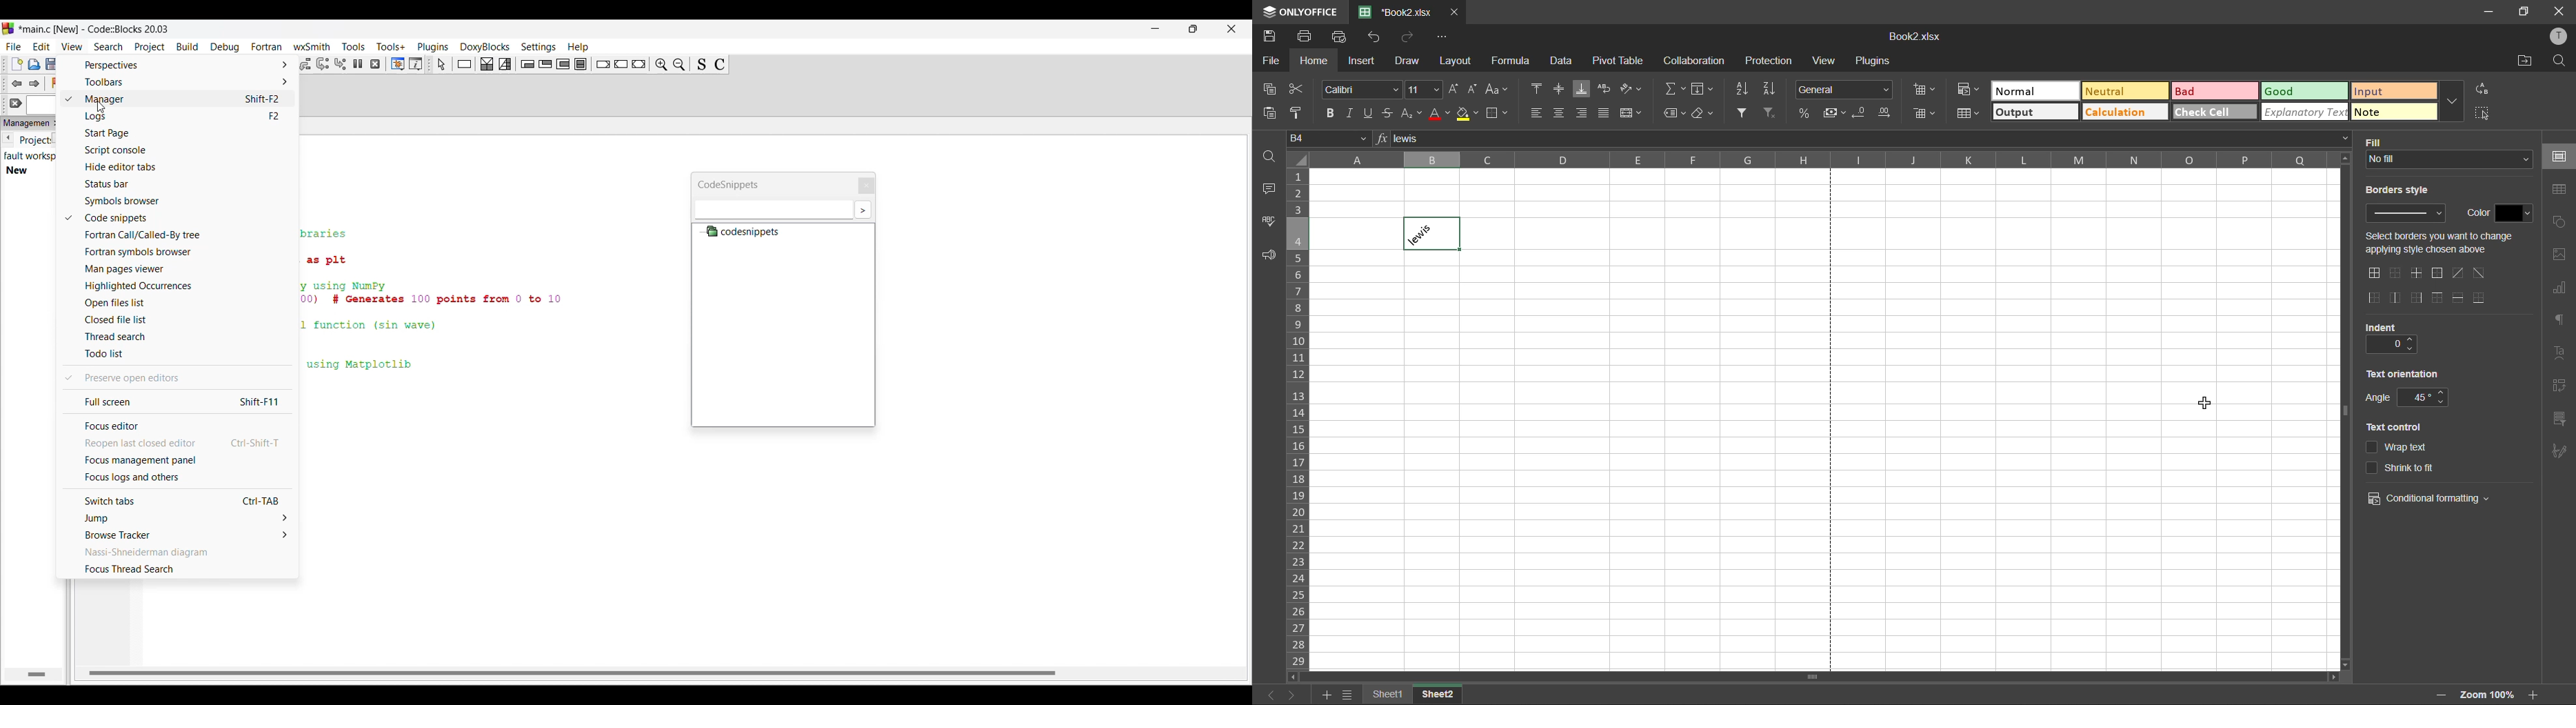 This screenshot has width=2576, height=728. I want to click on Toggle forward, so click(34, 84).